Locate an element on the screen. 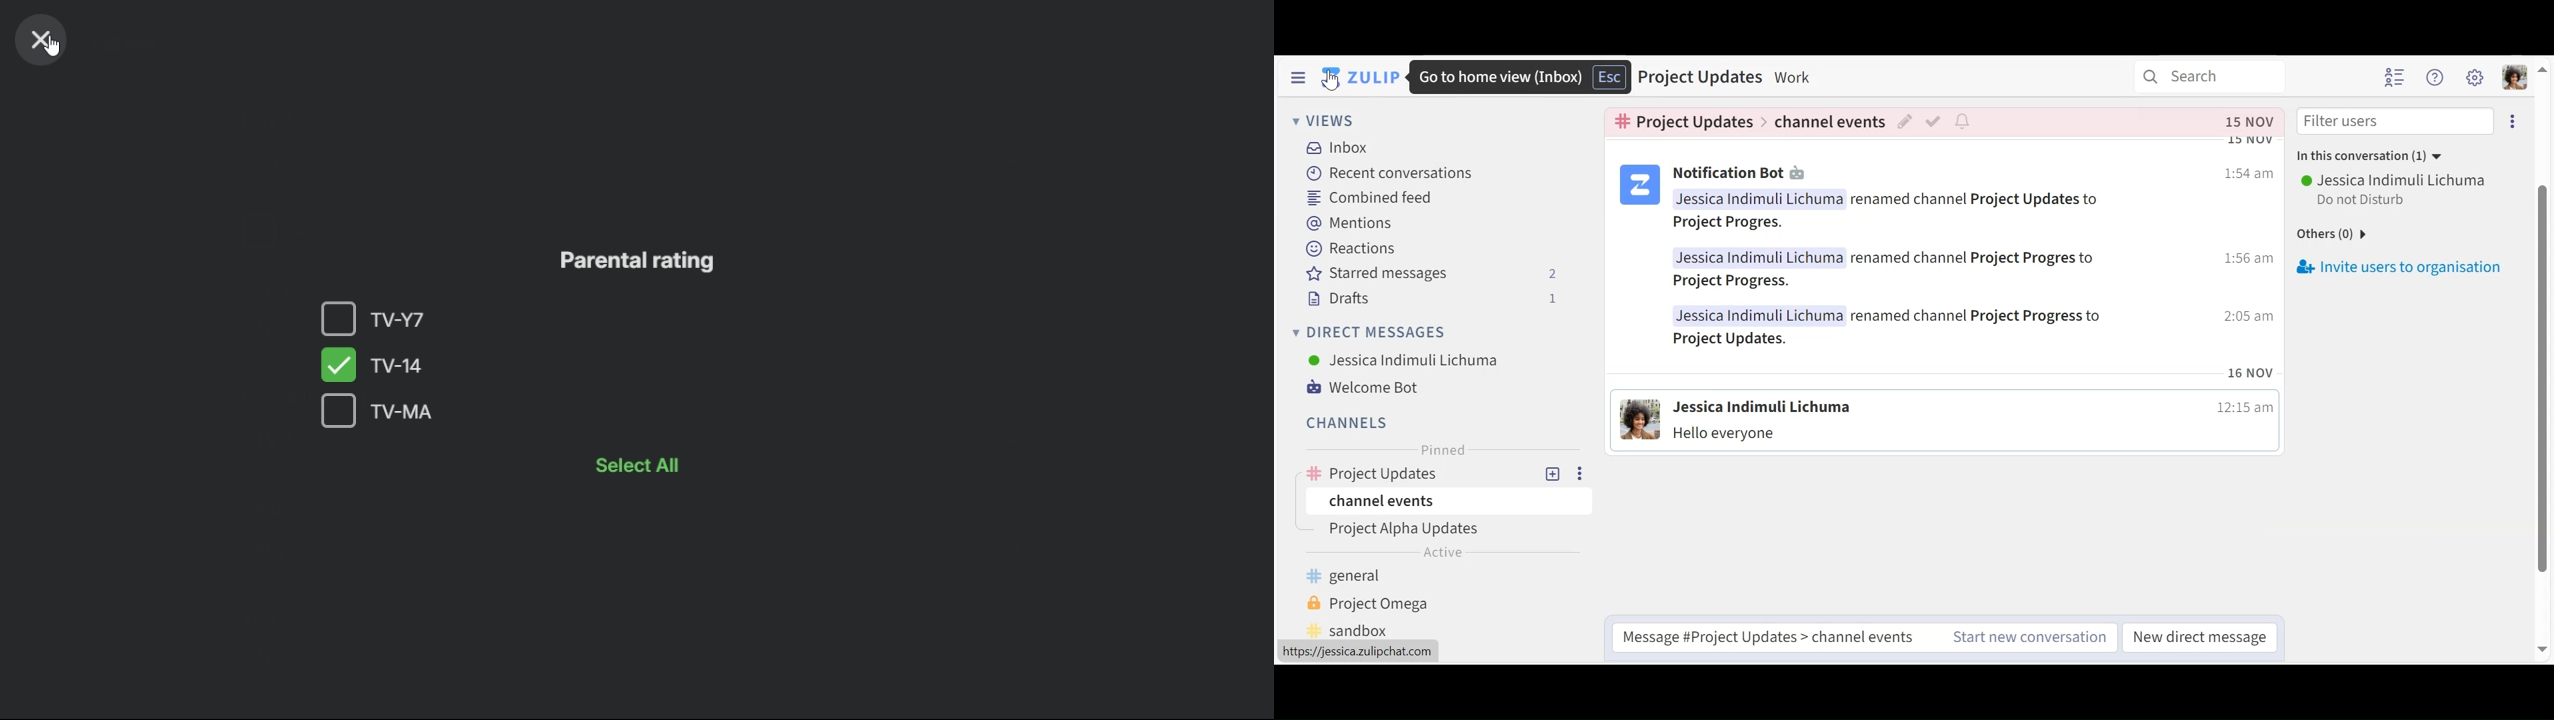  Project Updates Work is located at coordinates (1733, 79).